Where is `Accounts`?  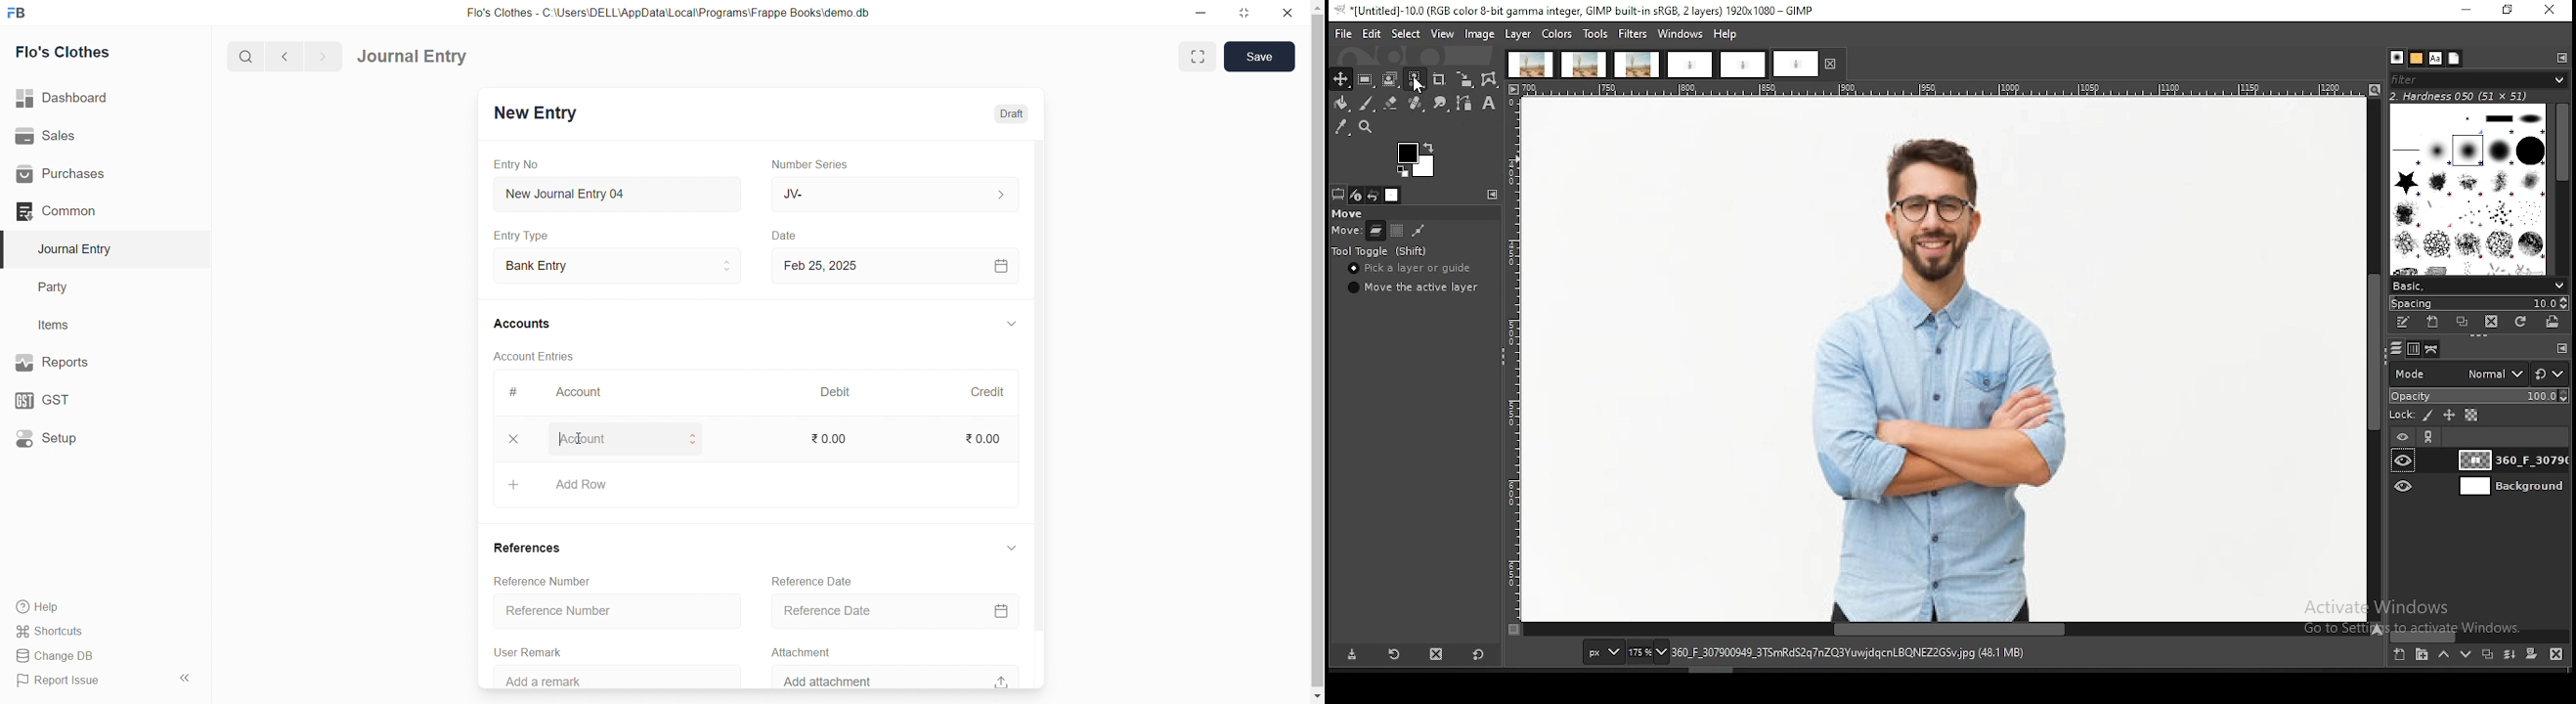 Accounts is located at coordinates (538, 322).